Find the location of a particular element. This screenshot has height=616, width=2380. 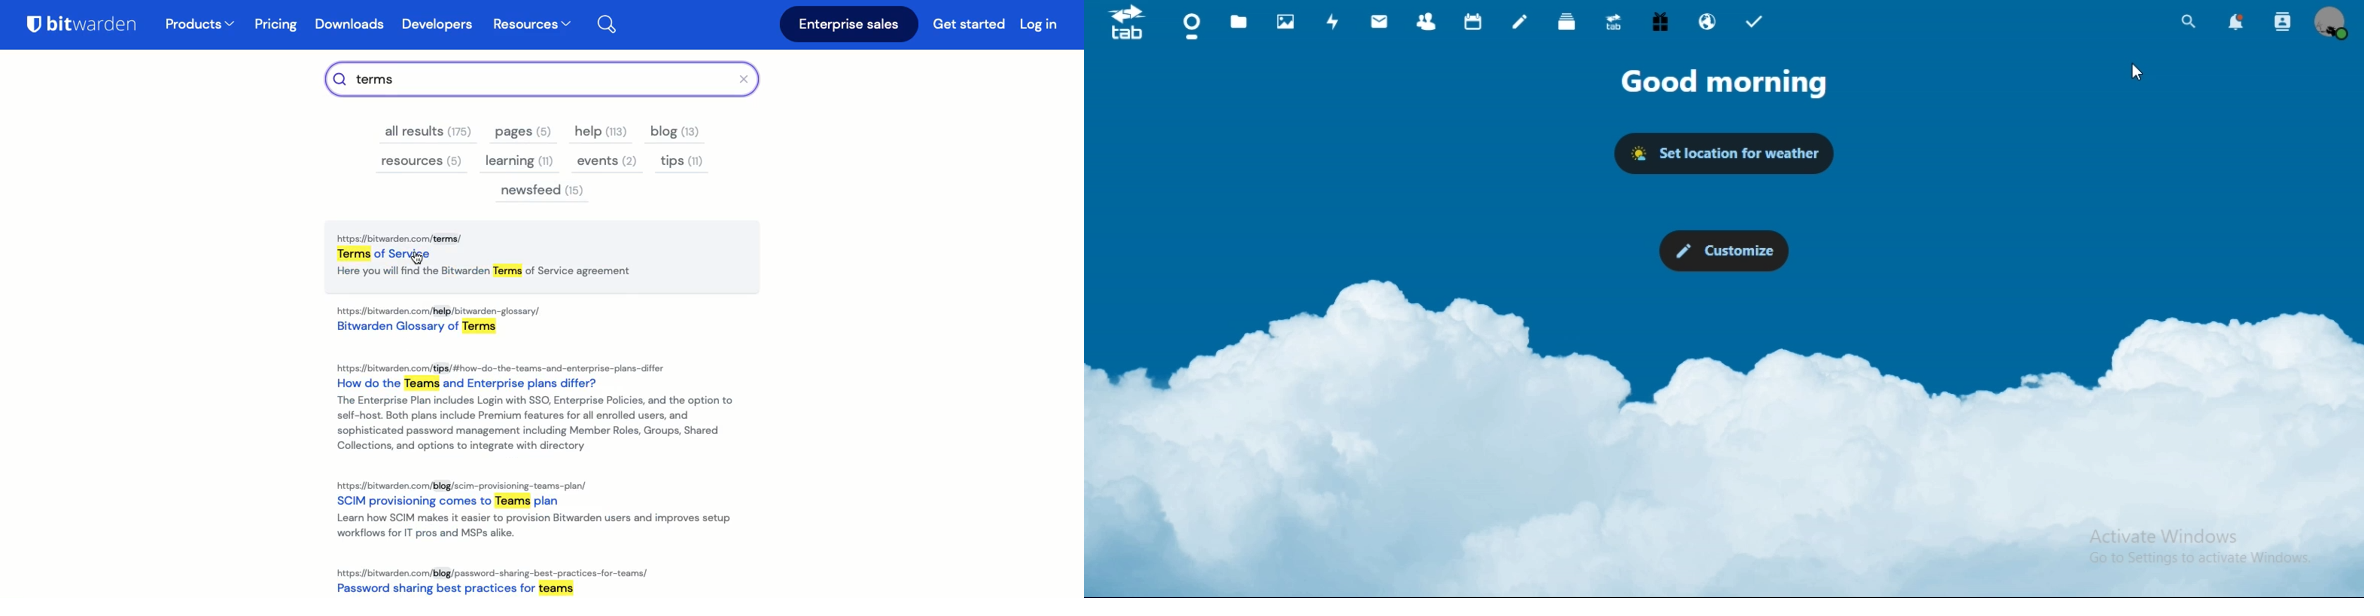

Get started is located at coordinates (972, 26).